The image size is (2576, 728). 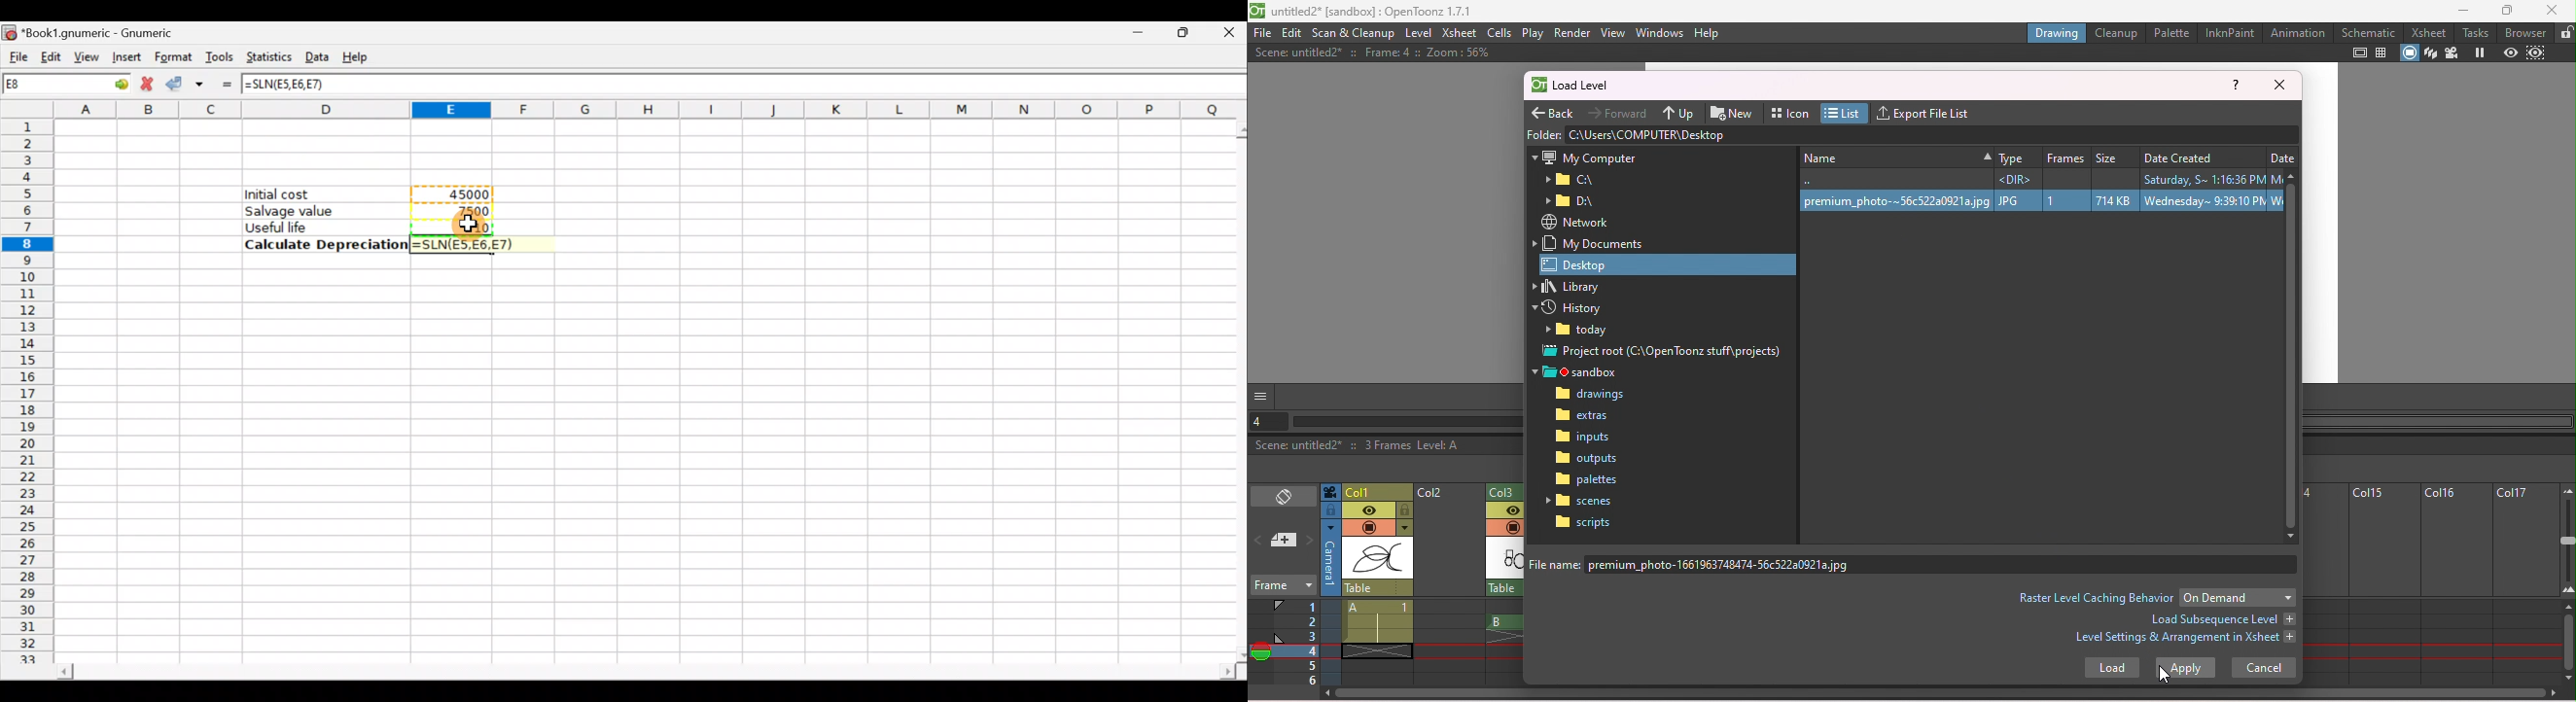 I want to click on Desktop, so click(x=1670, y=263).